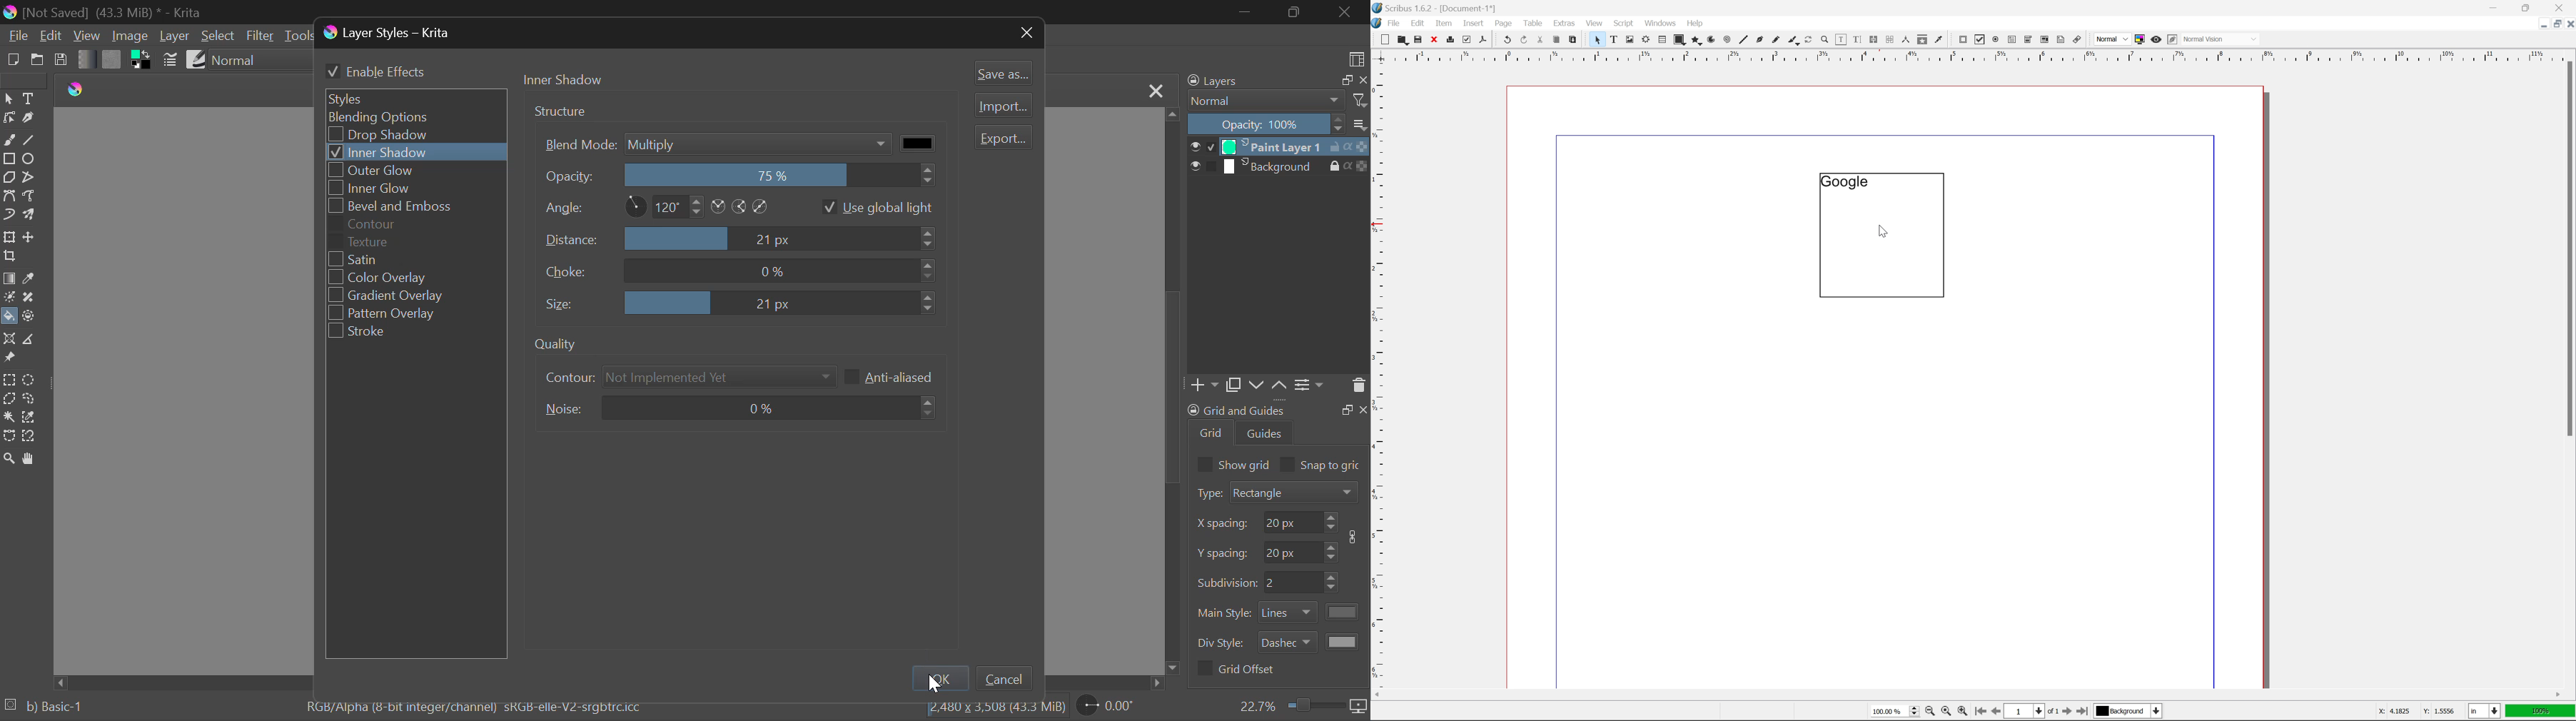 The width and height of the screenshot is (2576, 728). Describe the element at coordinates (1713, 40) in the screenshot. I see `arc` at that location.